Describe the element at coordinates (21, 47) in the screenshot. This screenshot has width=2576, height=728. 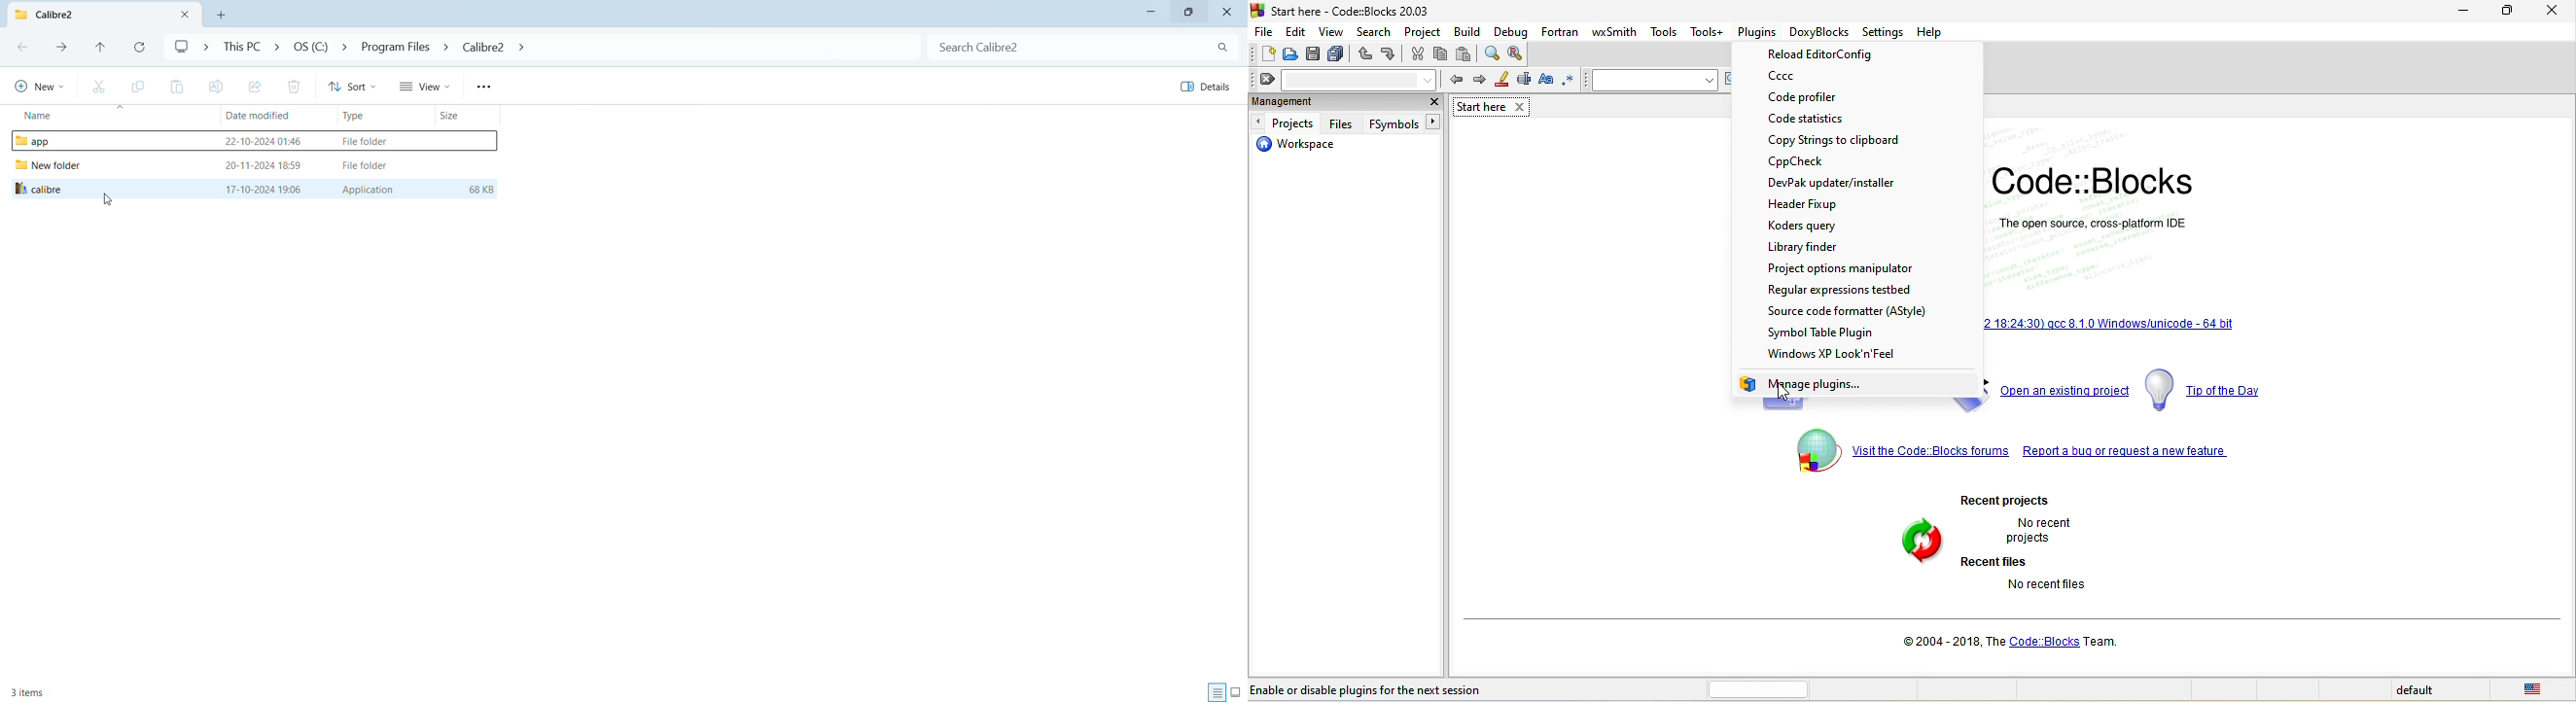
I see `previous folder` at that location.